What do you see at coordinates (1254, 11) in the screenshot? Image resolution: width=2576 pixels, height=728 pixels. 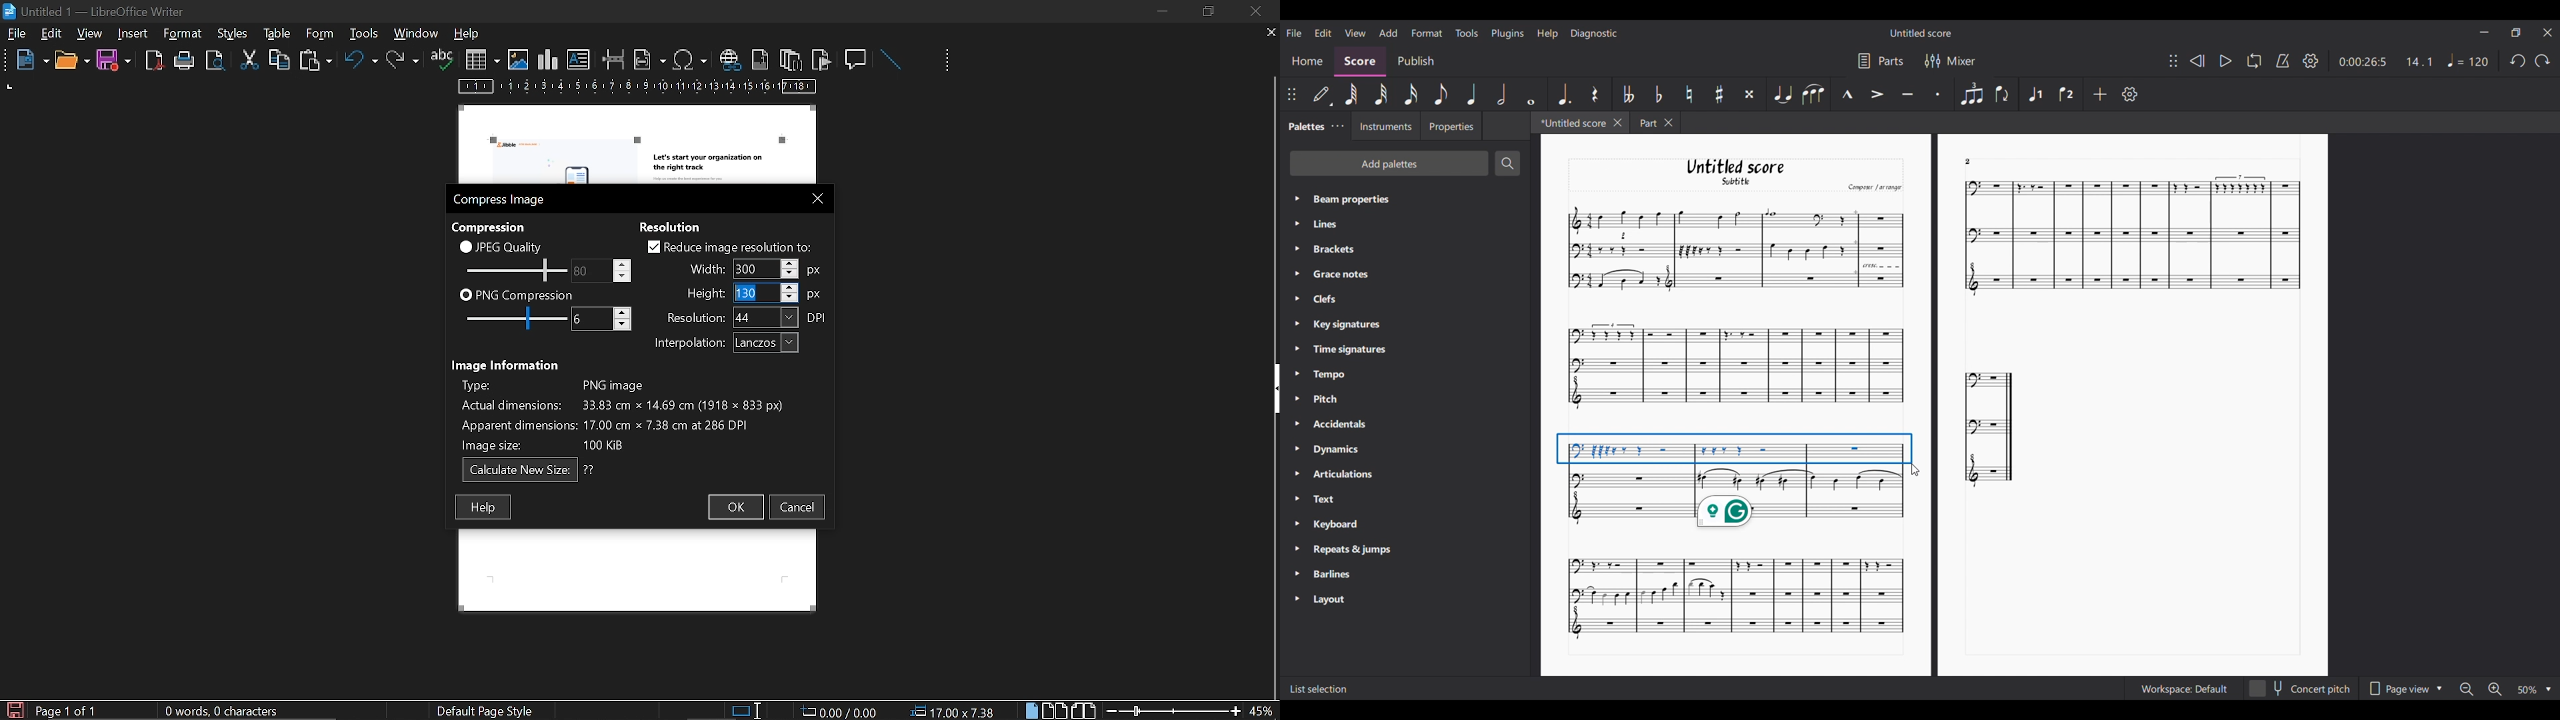 I see `close` at bounding box center [1254, 11].